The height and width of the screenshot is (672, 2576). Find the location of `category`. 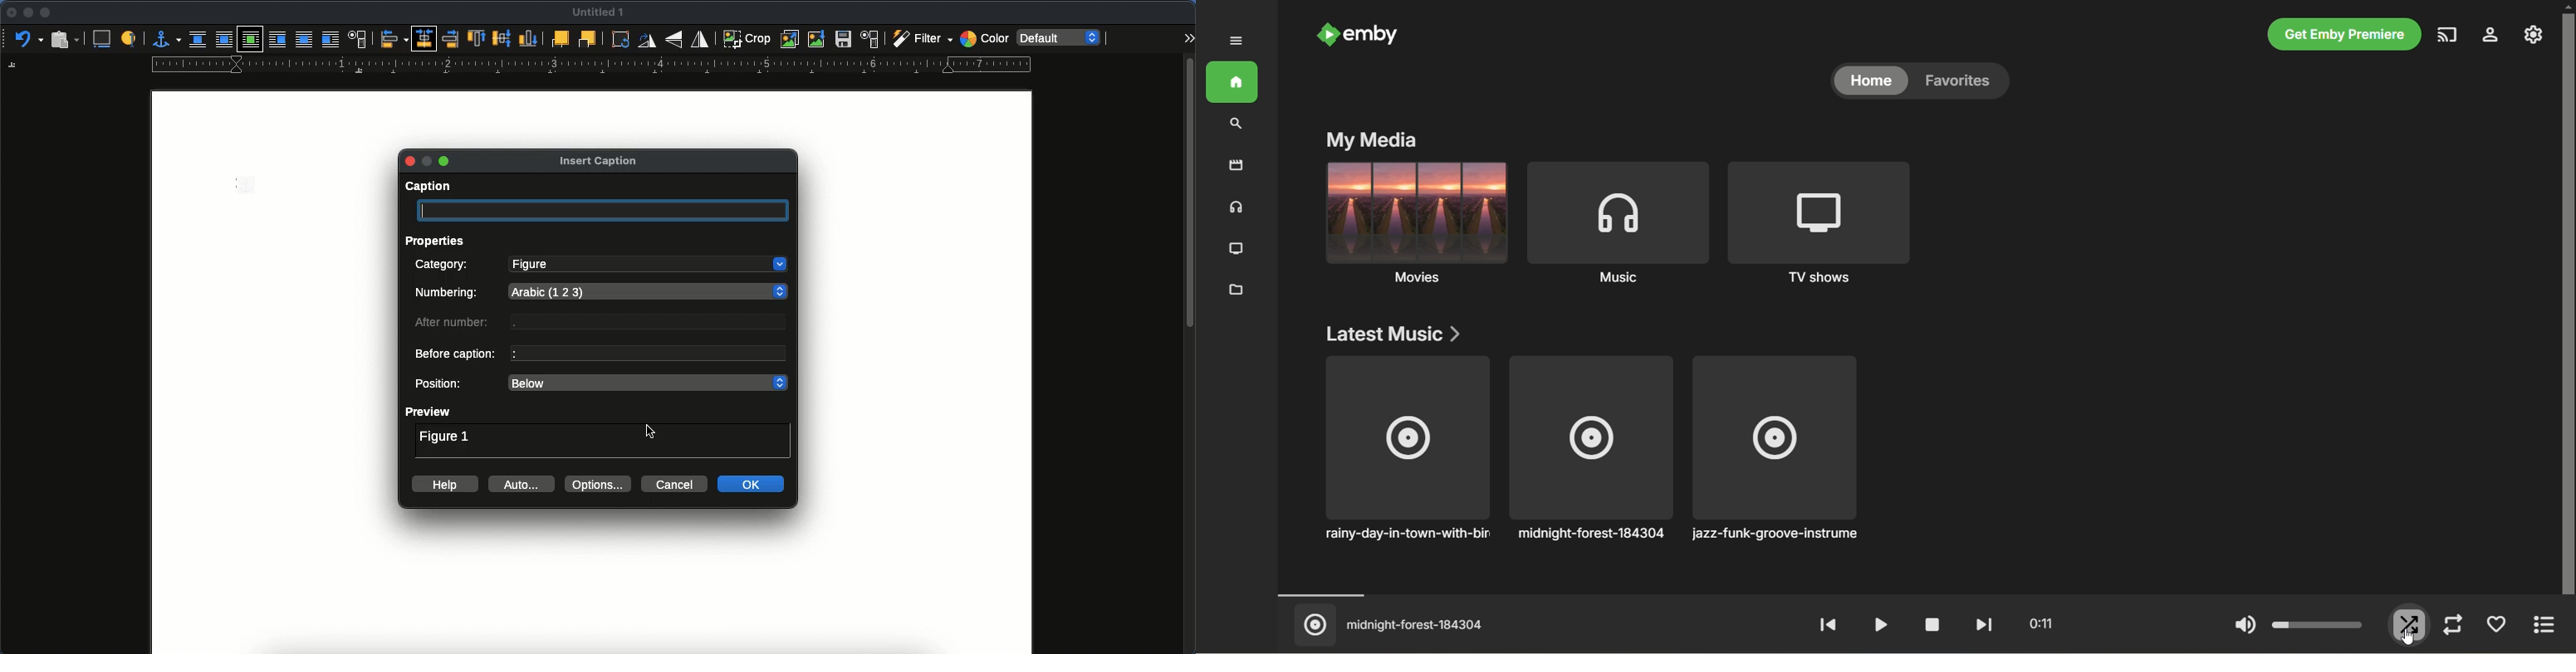

category is located at coordinates (443, 266).